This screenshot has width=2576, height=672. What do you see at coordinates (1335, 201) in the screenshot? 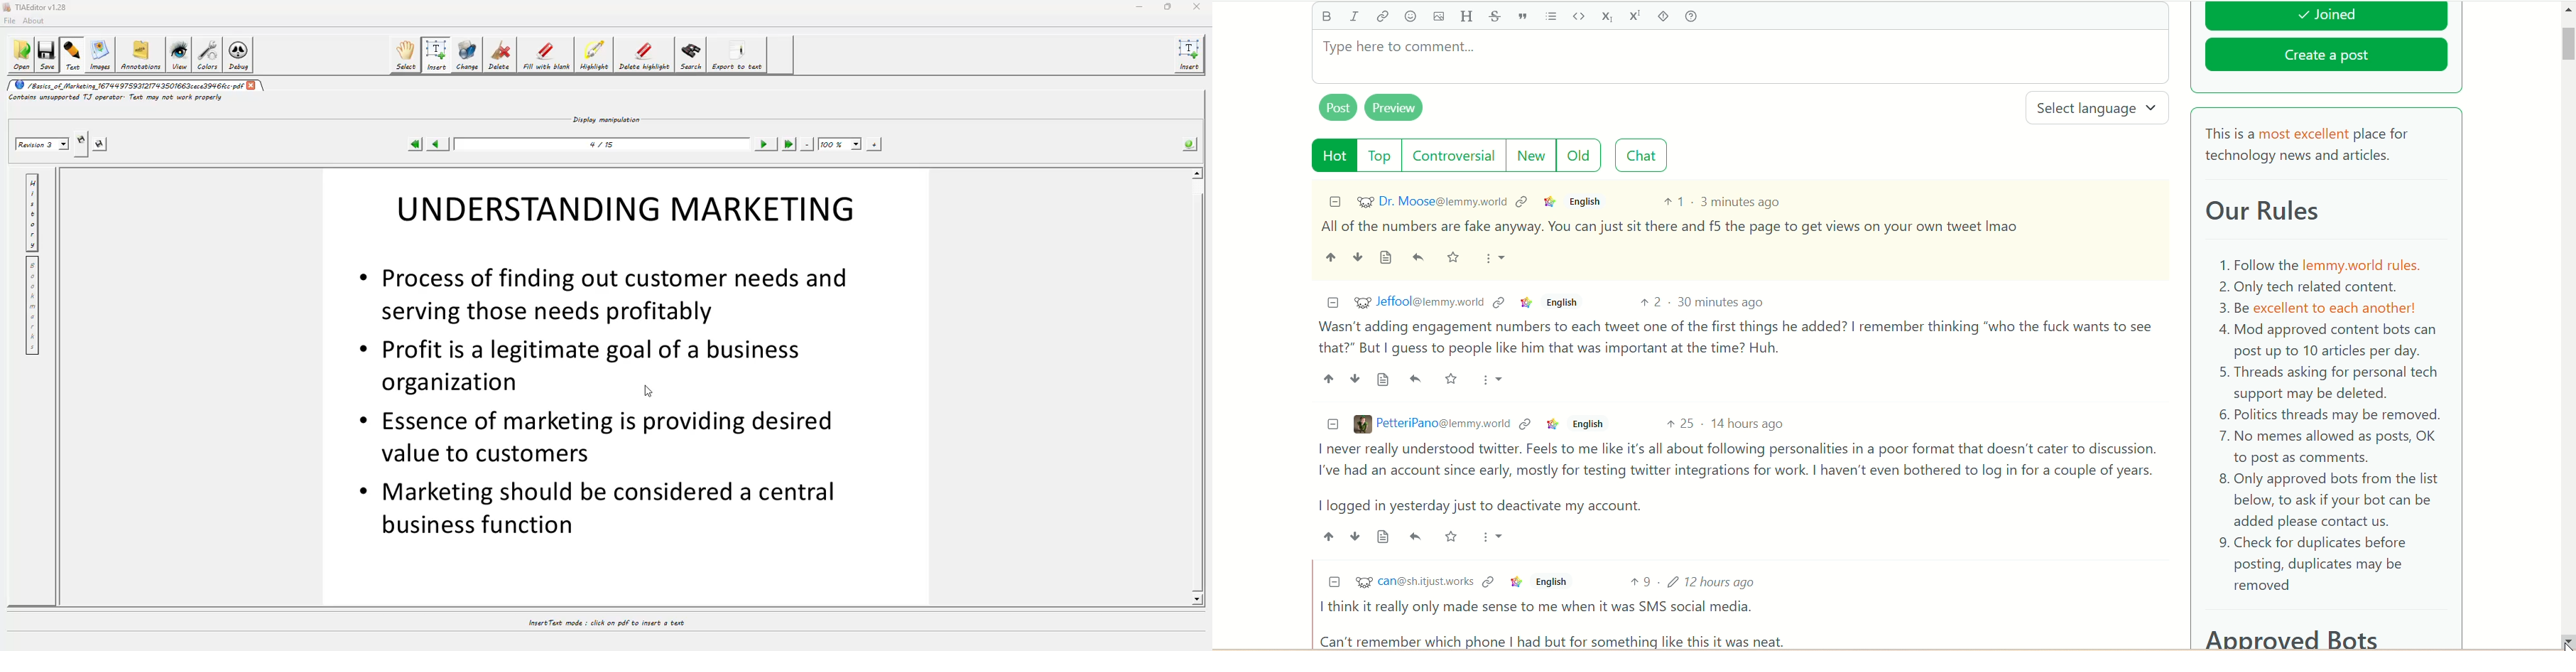
I see `Collapse` at bounding box center [1335, 201].